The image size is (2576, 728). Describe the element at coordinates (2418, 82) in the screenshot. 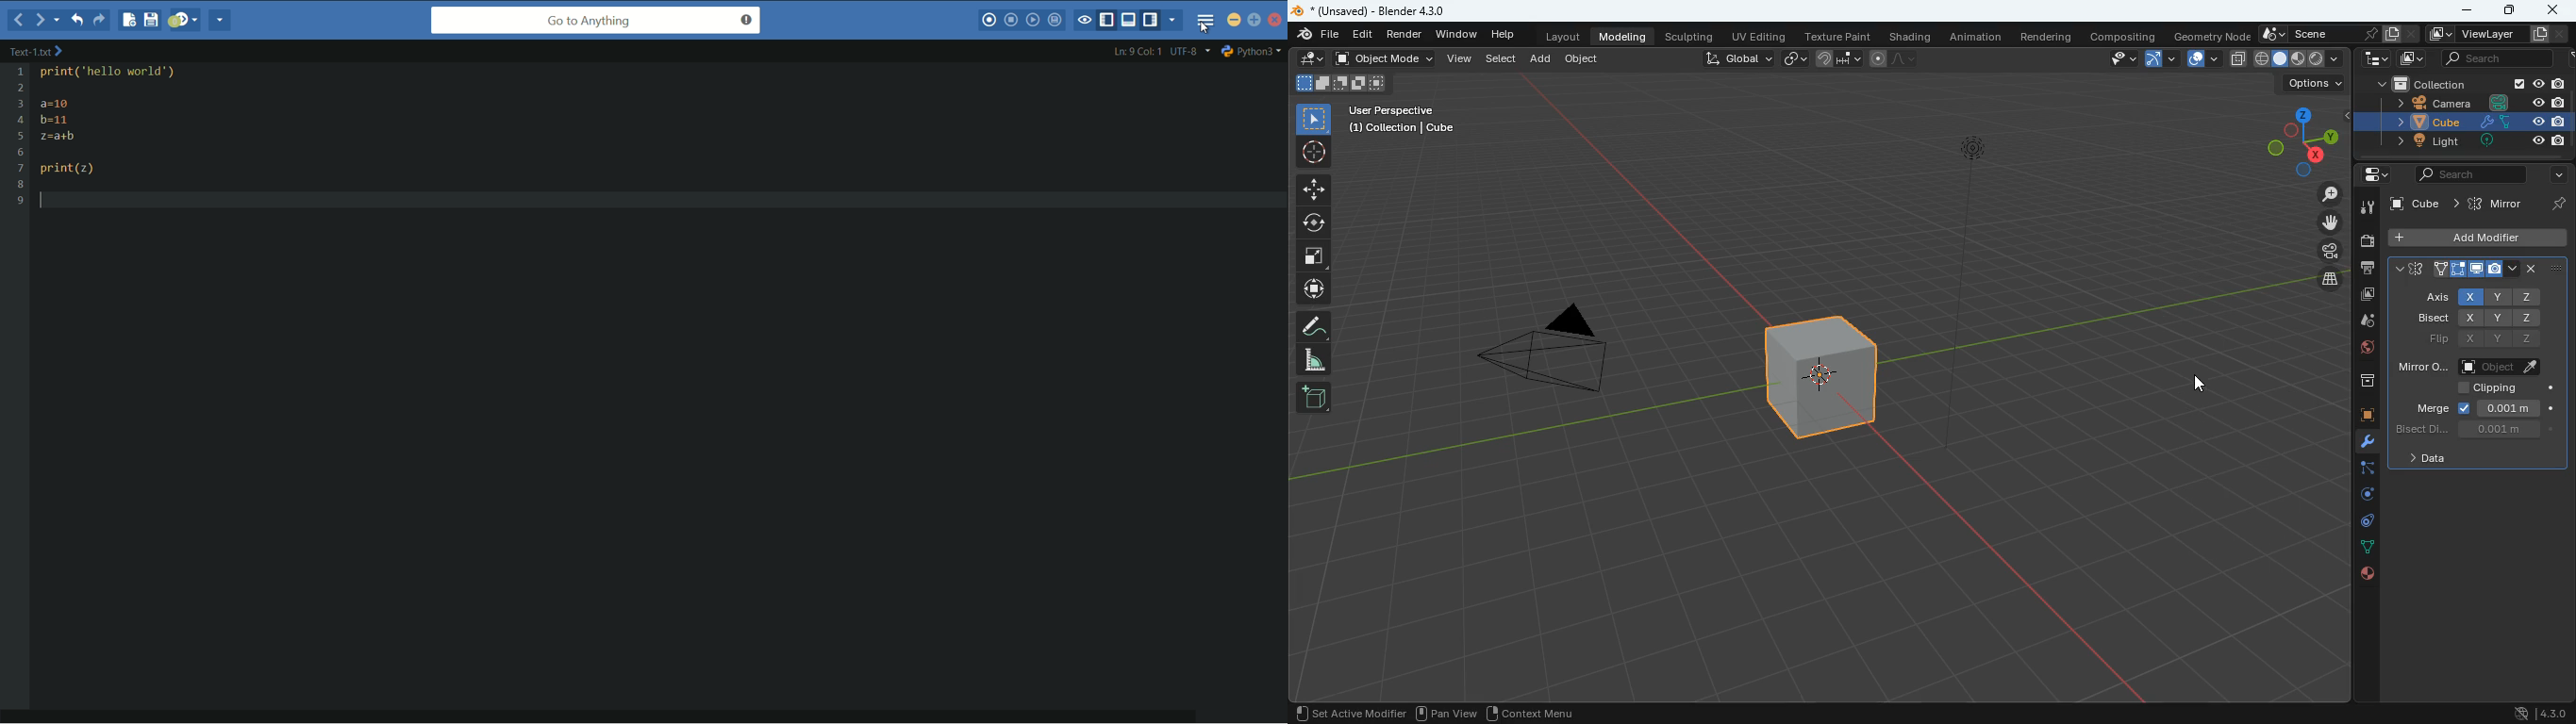

I see `collection` at that location.